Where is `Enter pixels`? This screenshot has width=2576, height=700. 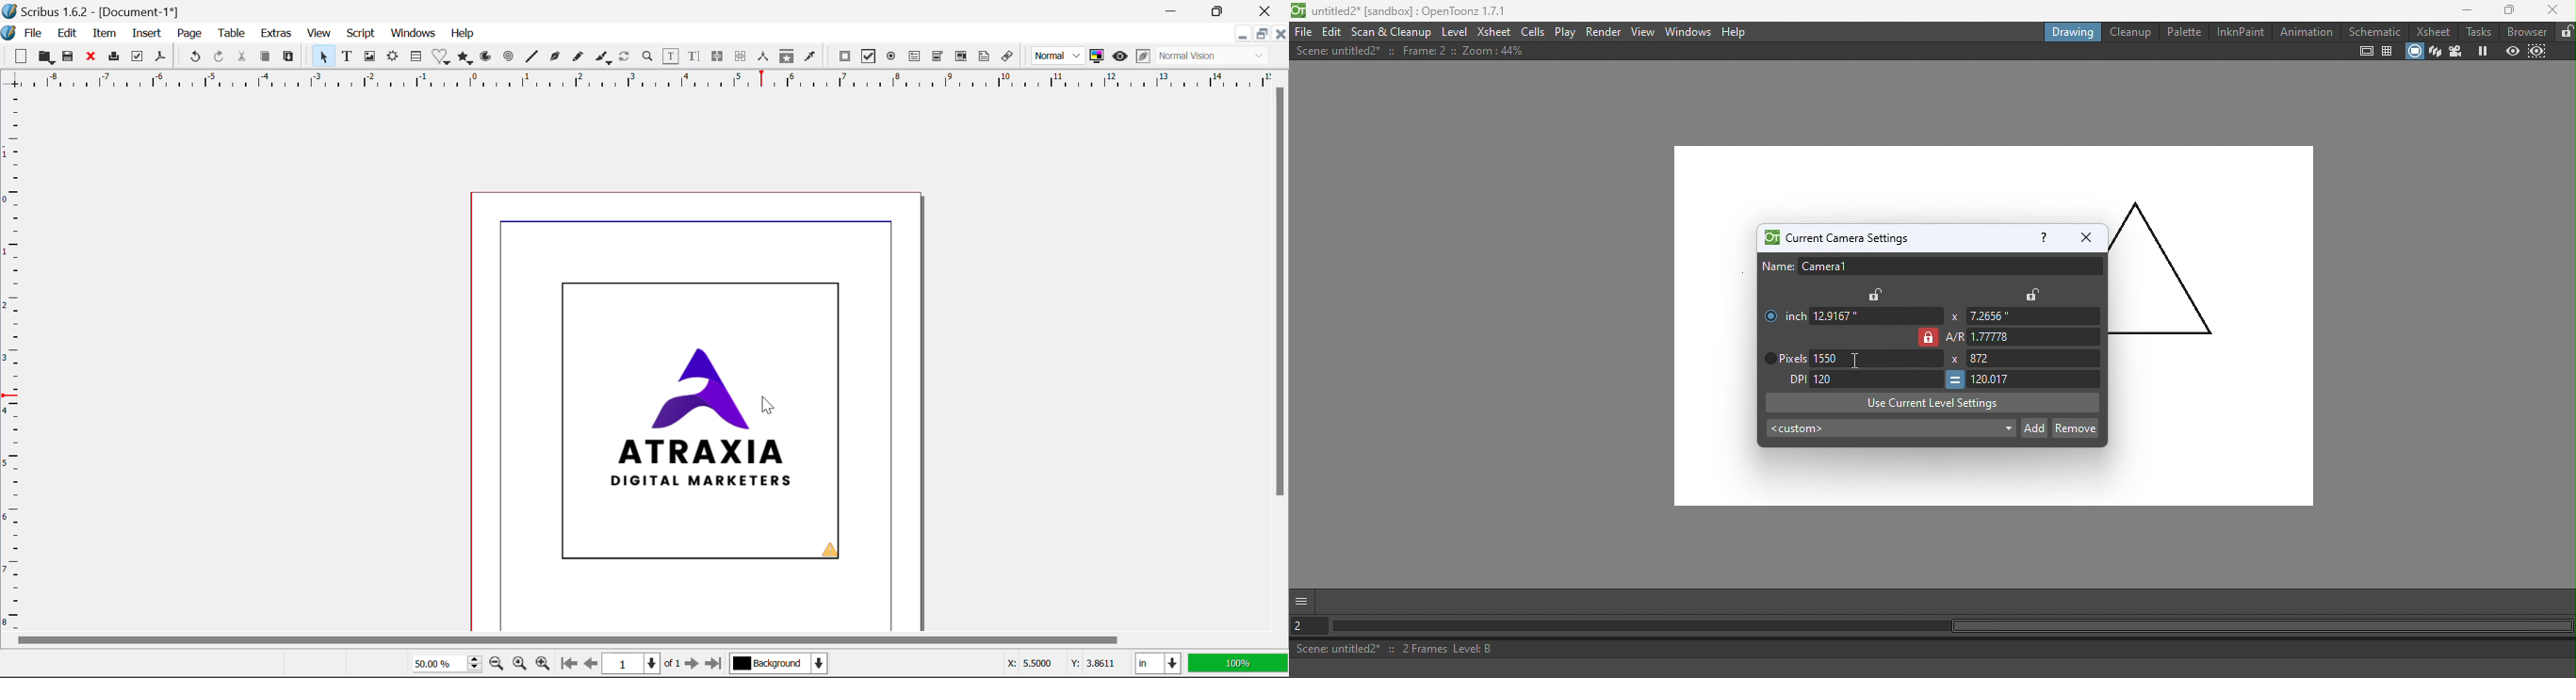
Enter pixels is located at coordinates (1876, 359).